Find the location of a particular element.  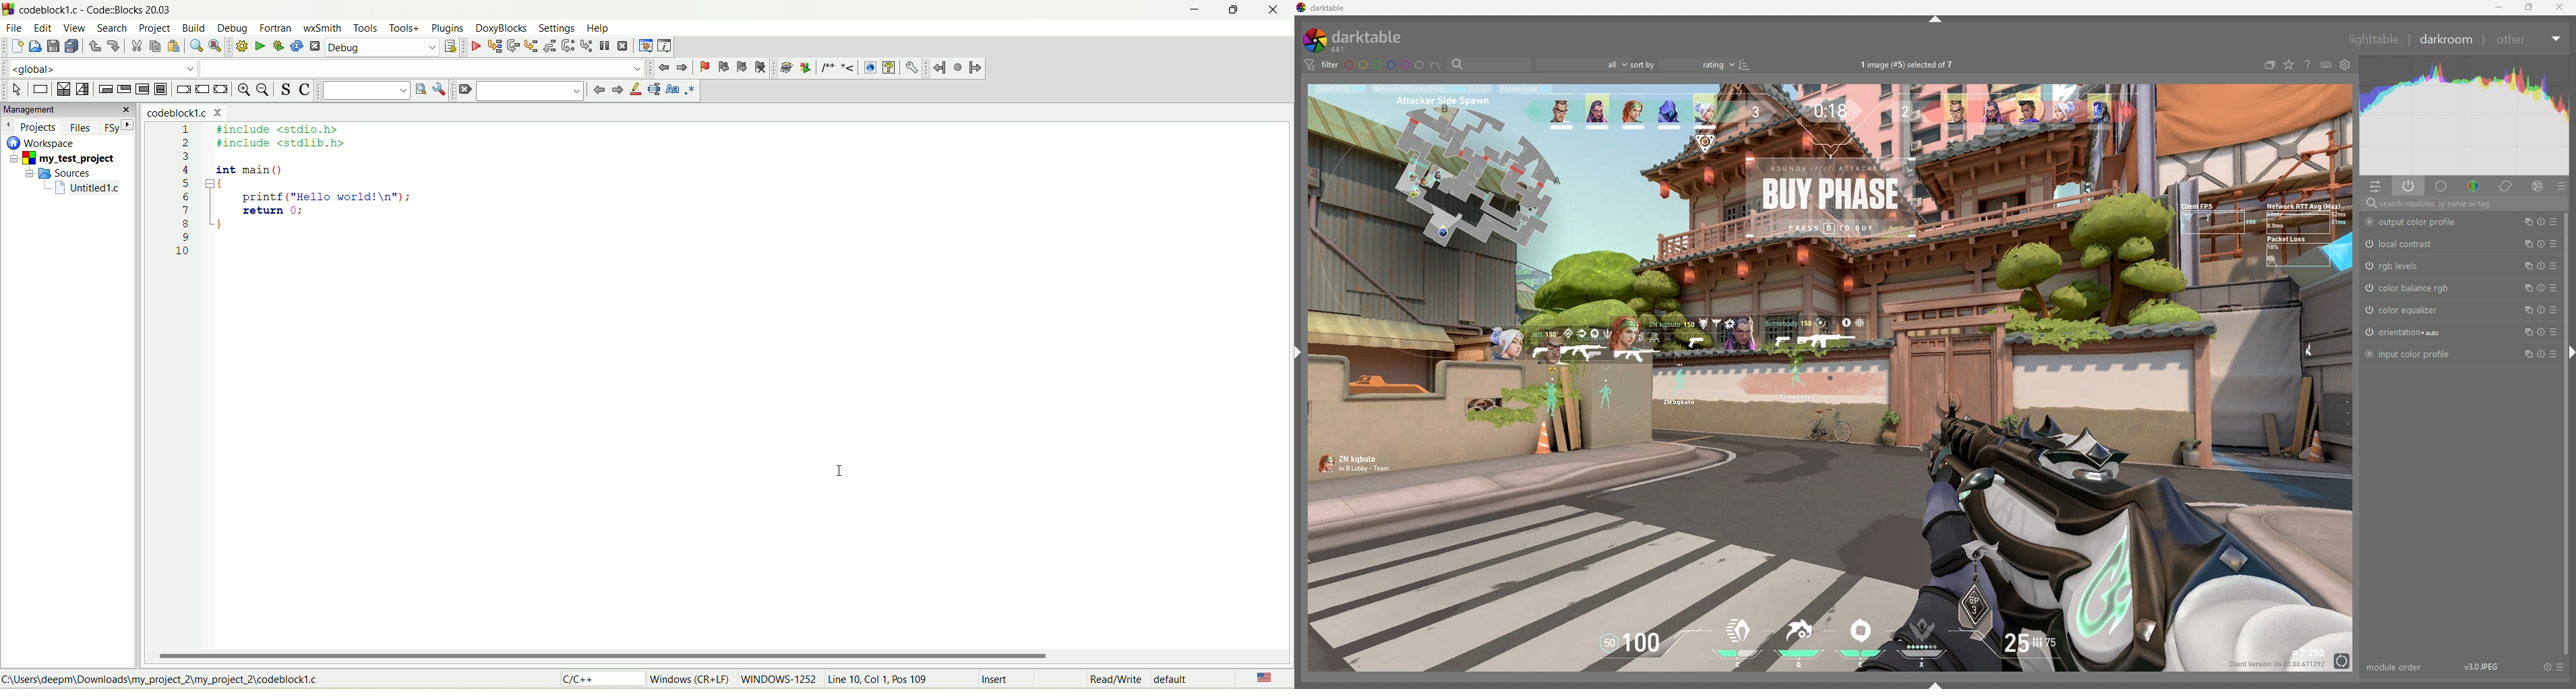

fortan is located at coordinates (278, 28).